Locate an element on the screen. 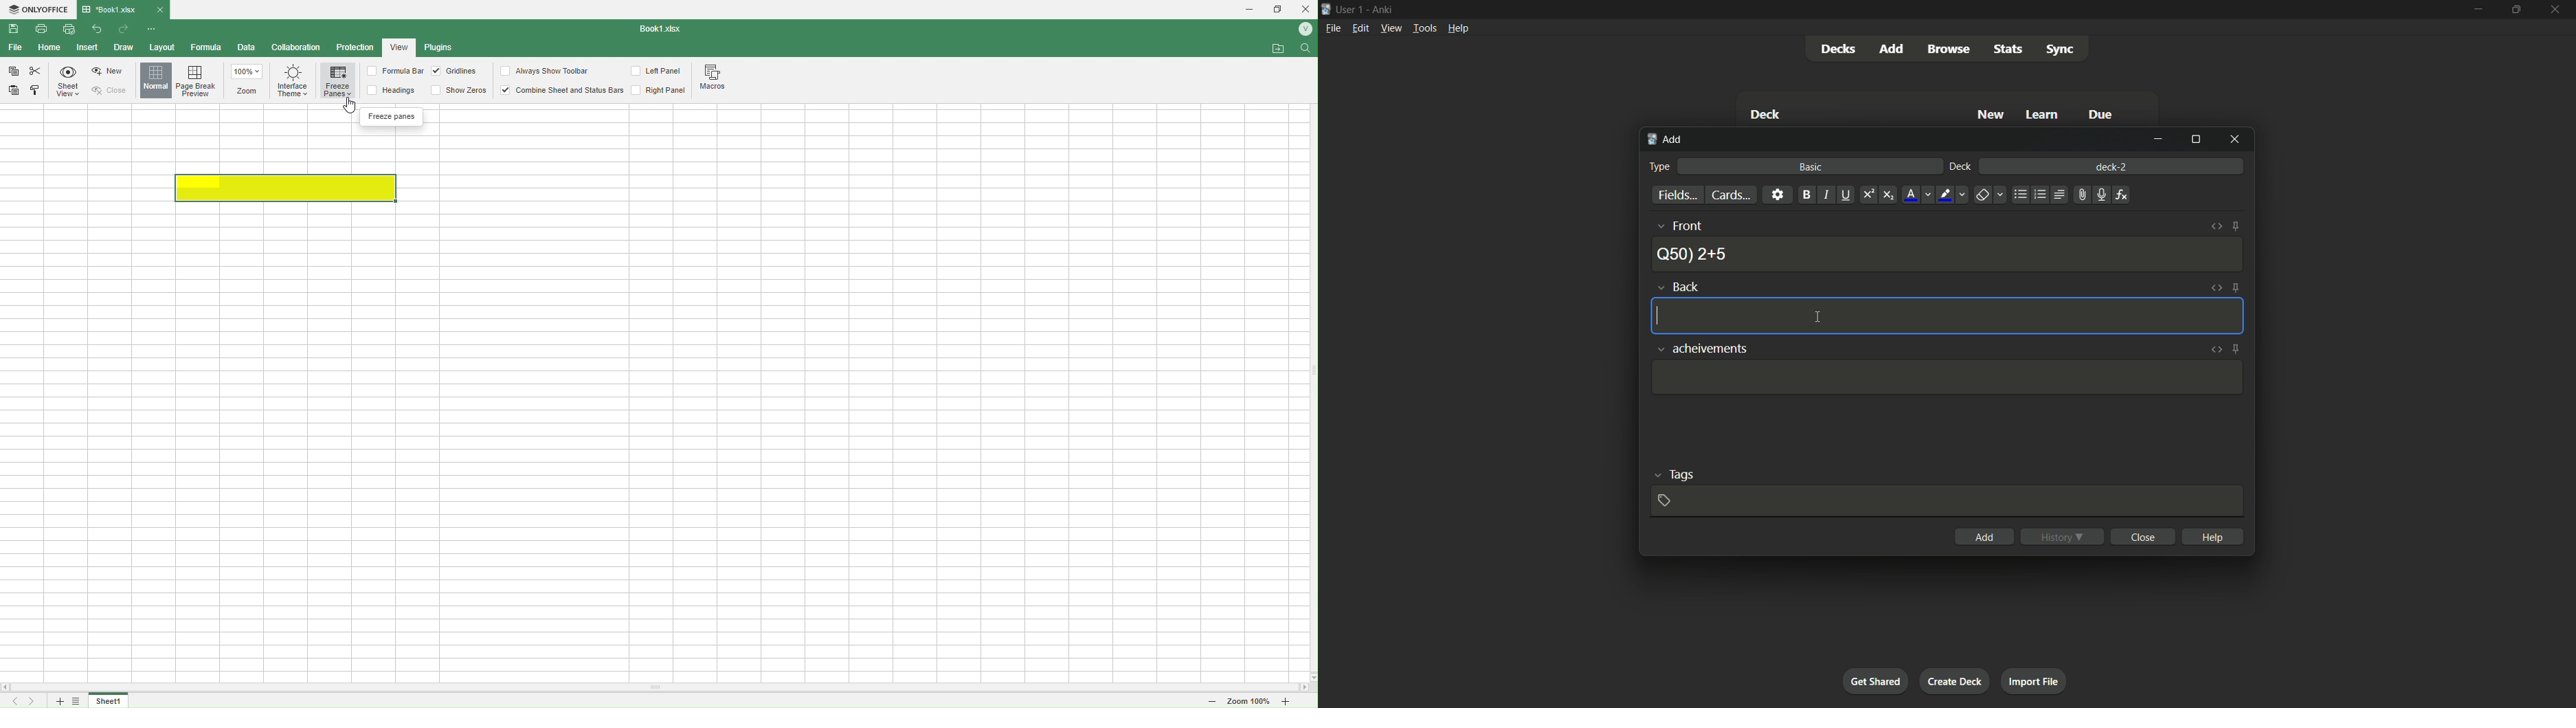 The image size is (2576, 728). toggle sticky is located at coordinates (2236, 349).